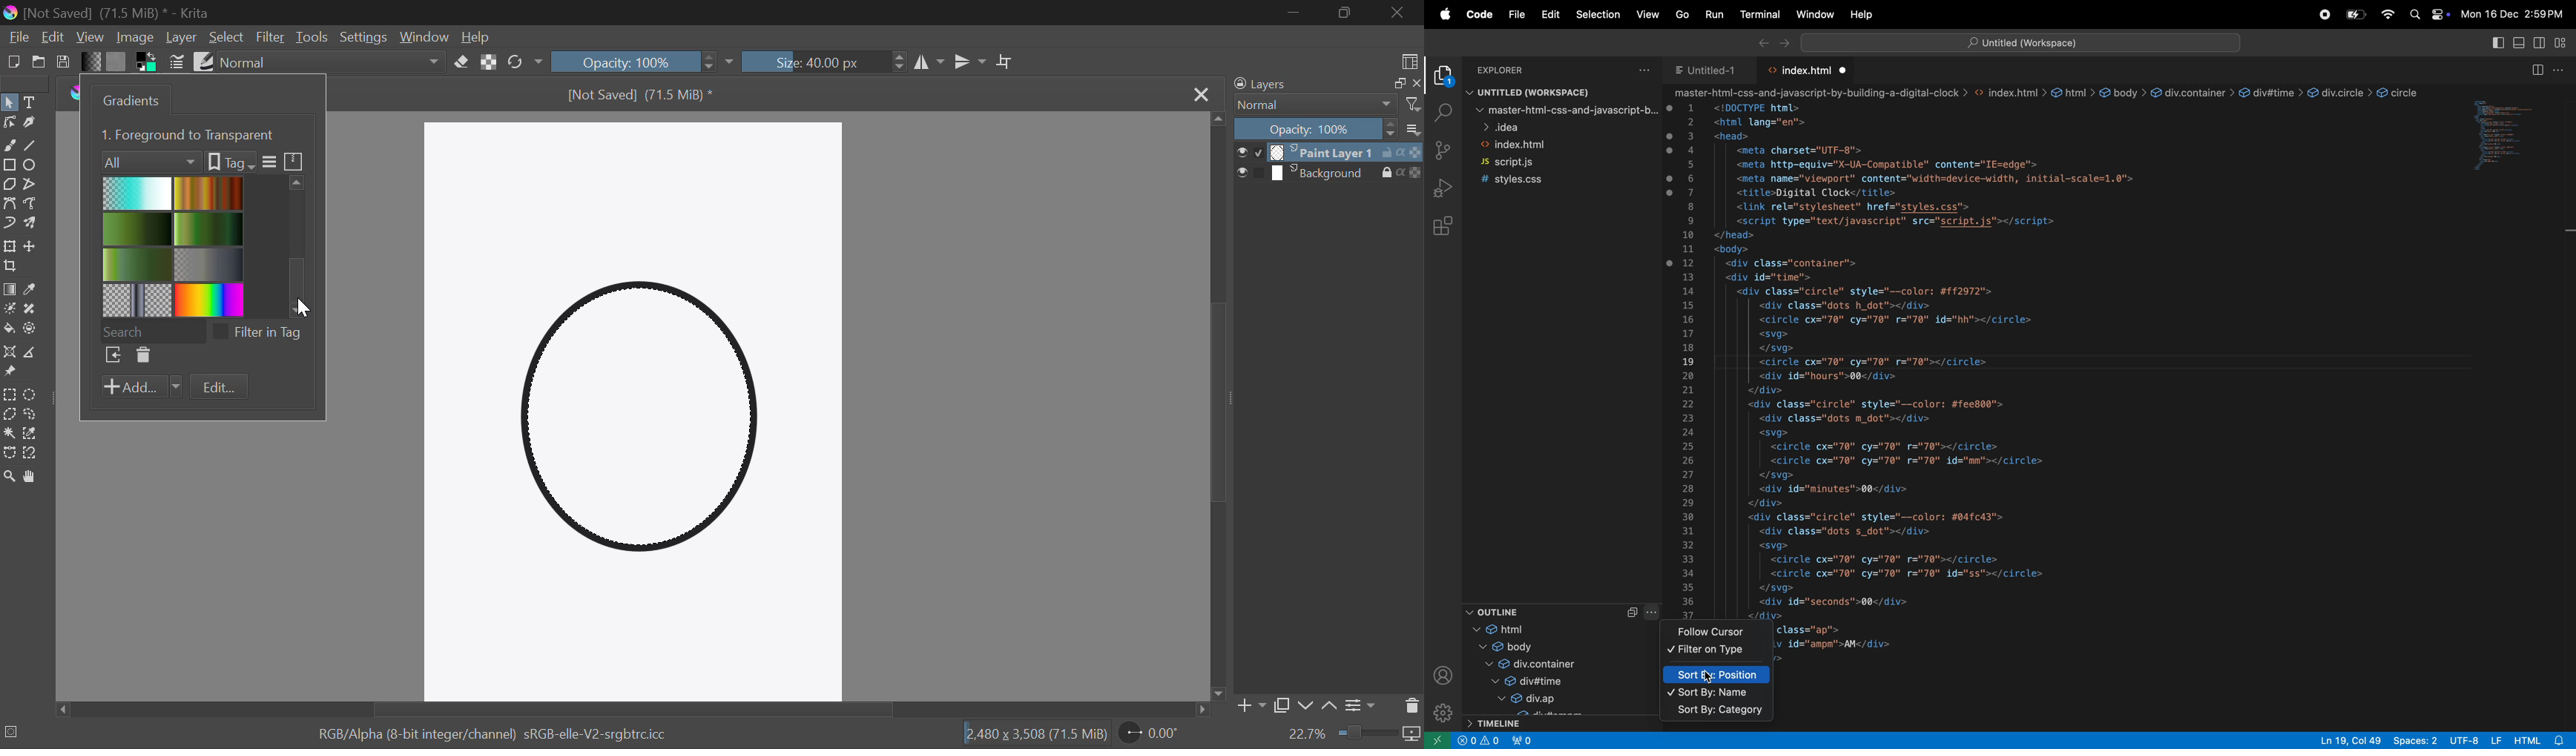 This screenshot has width=2576, height=756. I want to click on actions, so click(1401, 172).